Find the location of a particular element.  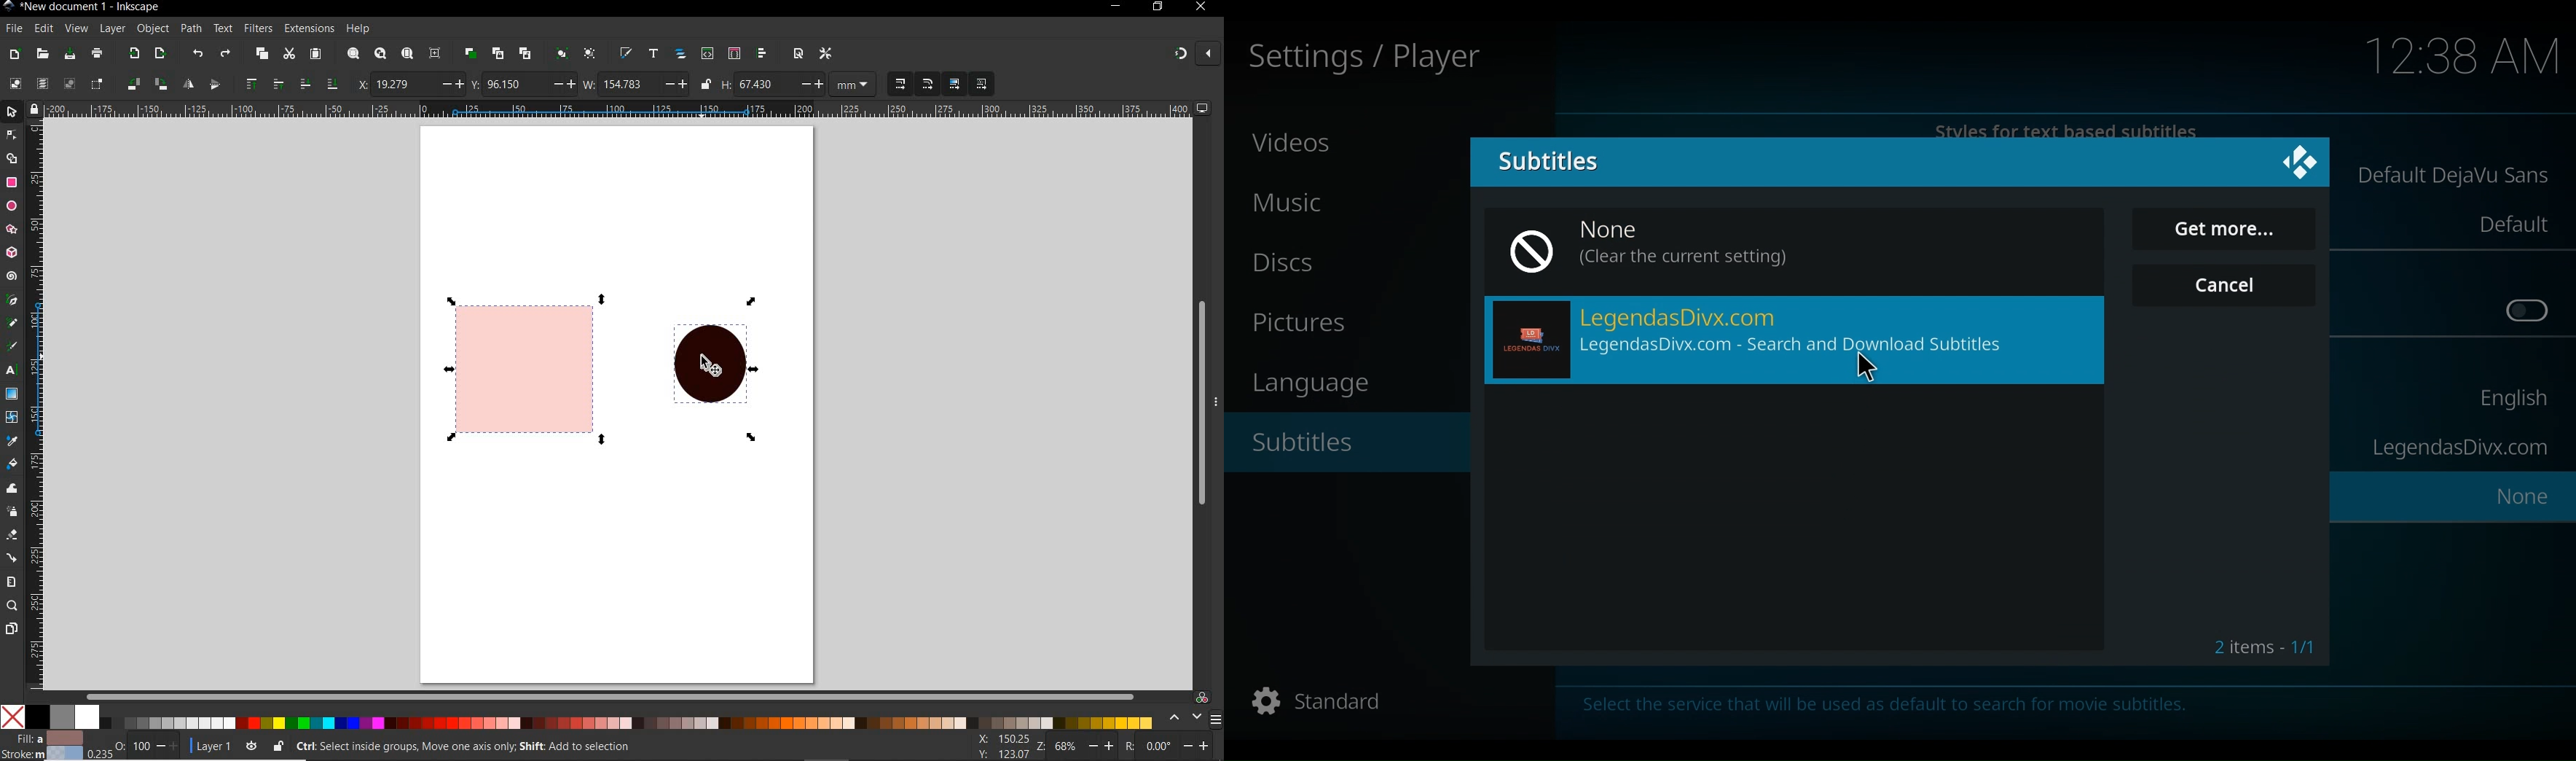

zoom drawing is located at coordinates (381, 53).